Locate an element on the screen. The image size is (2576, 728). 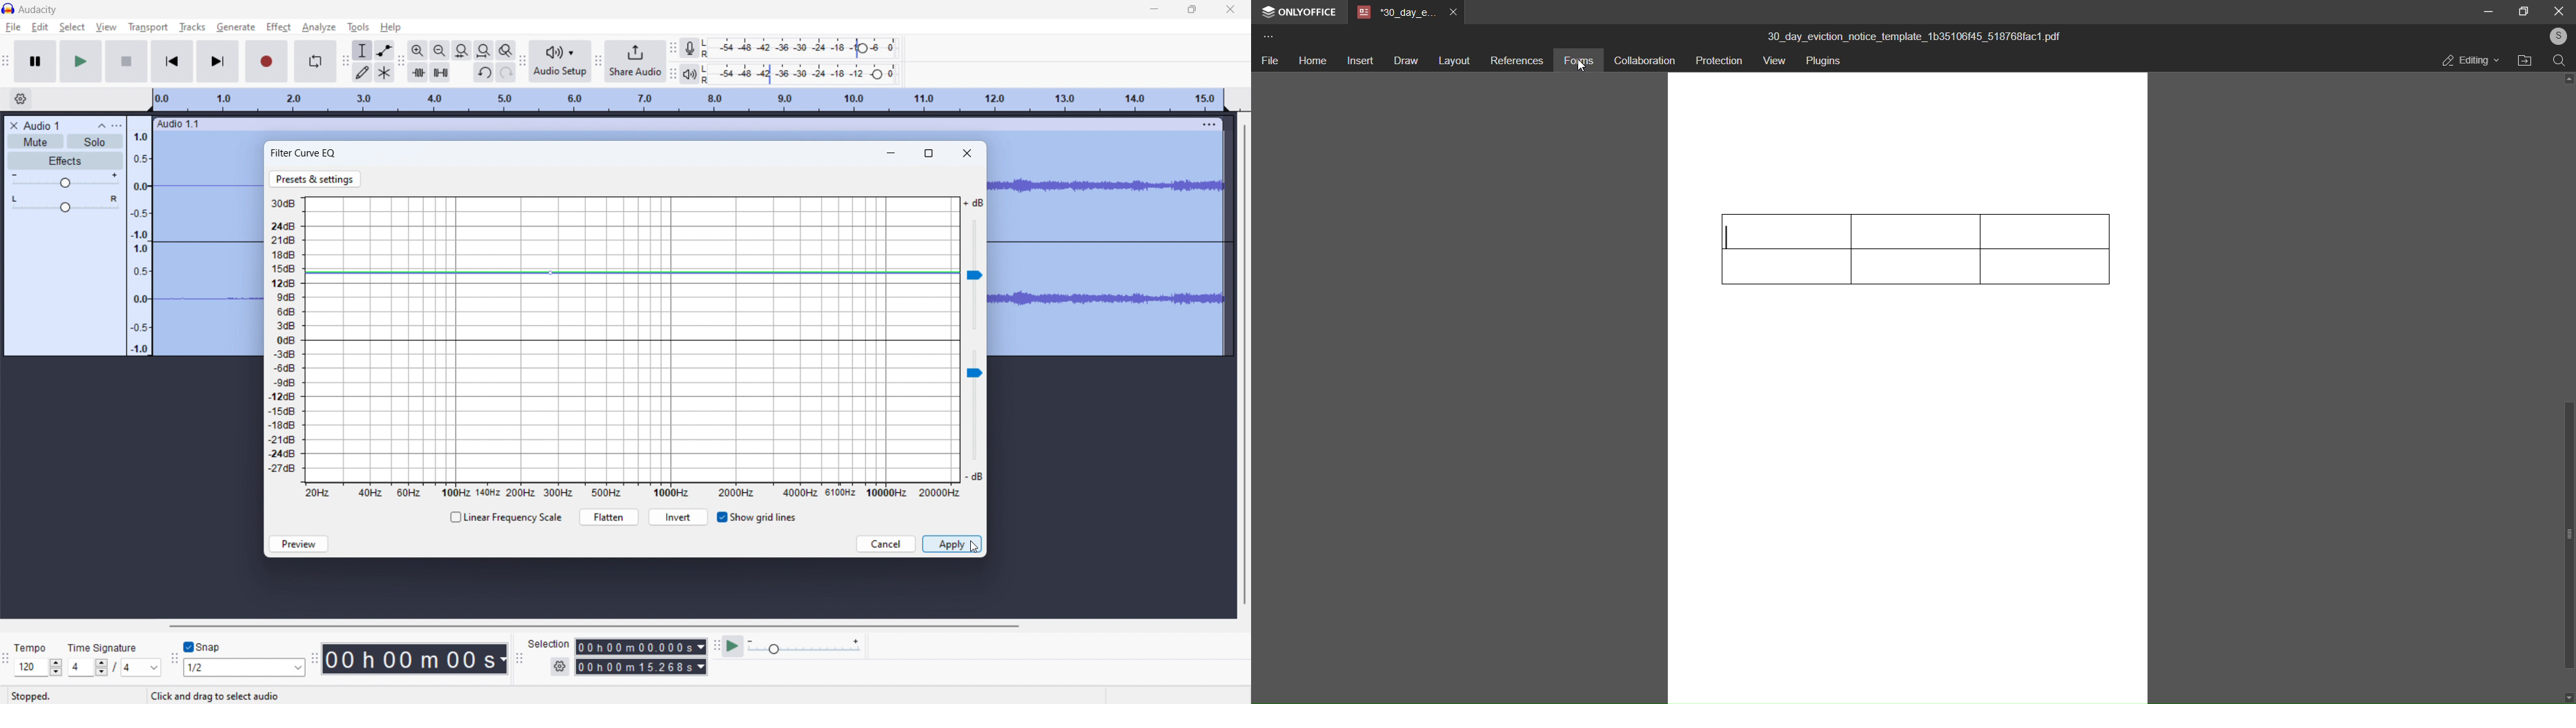
delete audio is located at coordinates (13, 126).